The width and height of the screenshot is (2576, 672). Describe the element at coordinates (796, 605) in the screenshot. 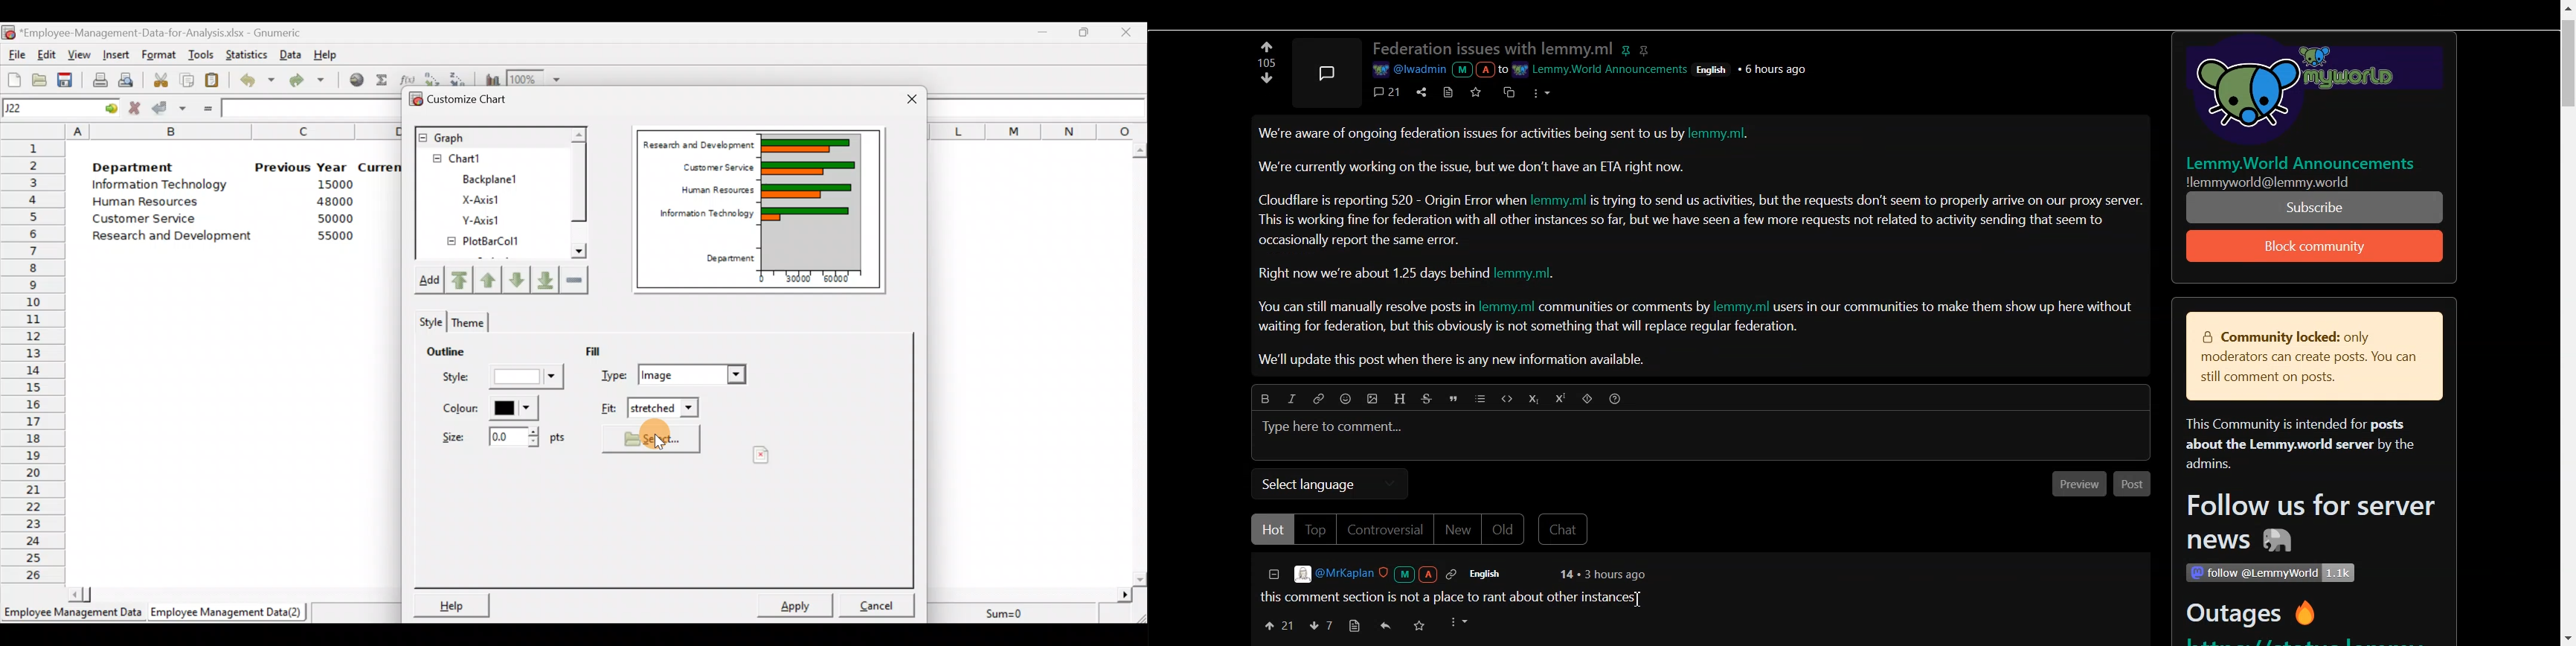

I see `Apply` at that location.